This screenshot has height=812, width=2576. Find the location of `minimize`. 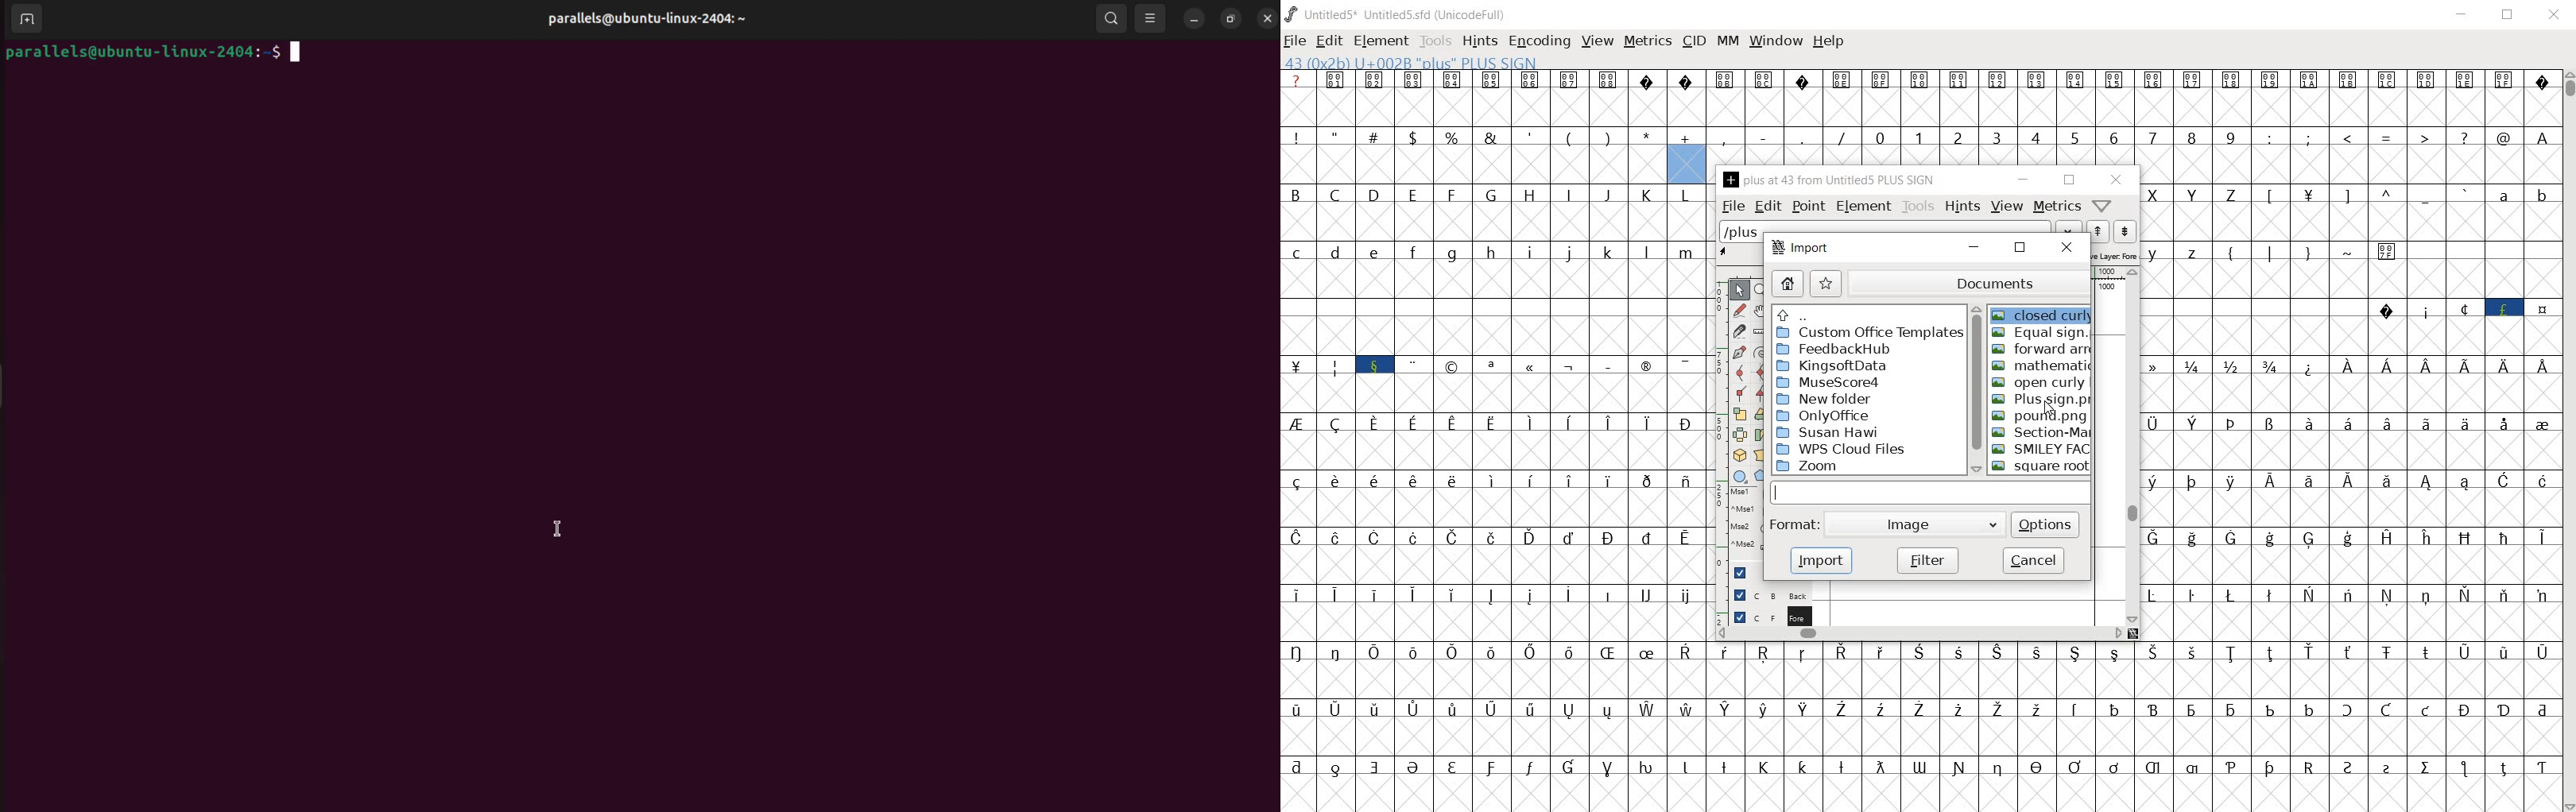

minimize is located at coordinates (2024, 180).